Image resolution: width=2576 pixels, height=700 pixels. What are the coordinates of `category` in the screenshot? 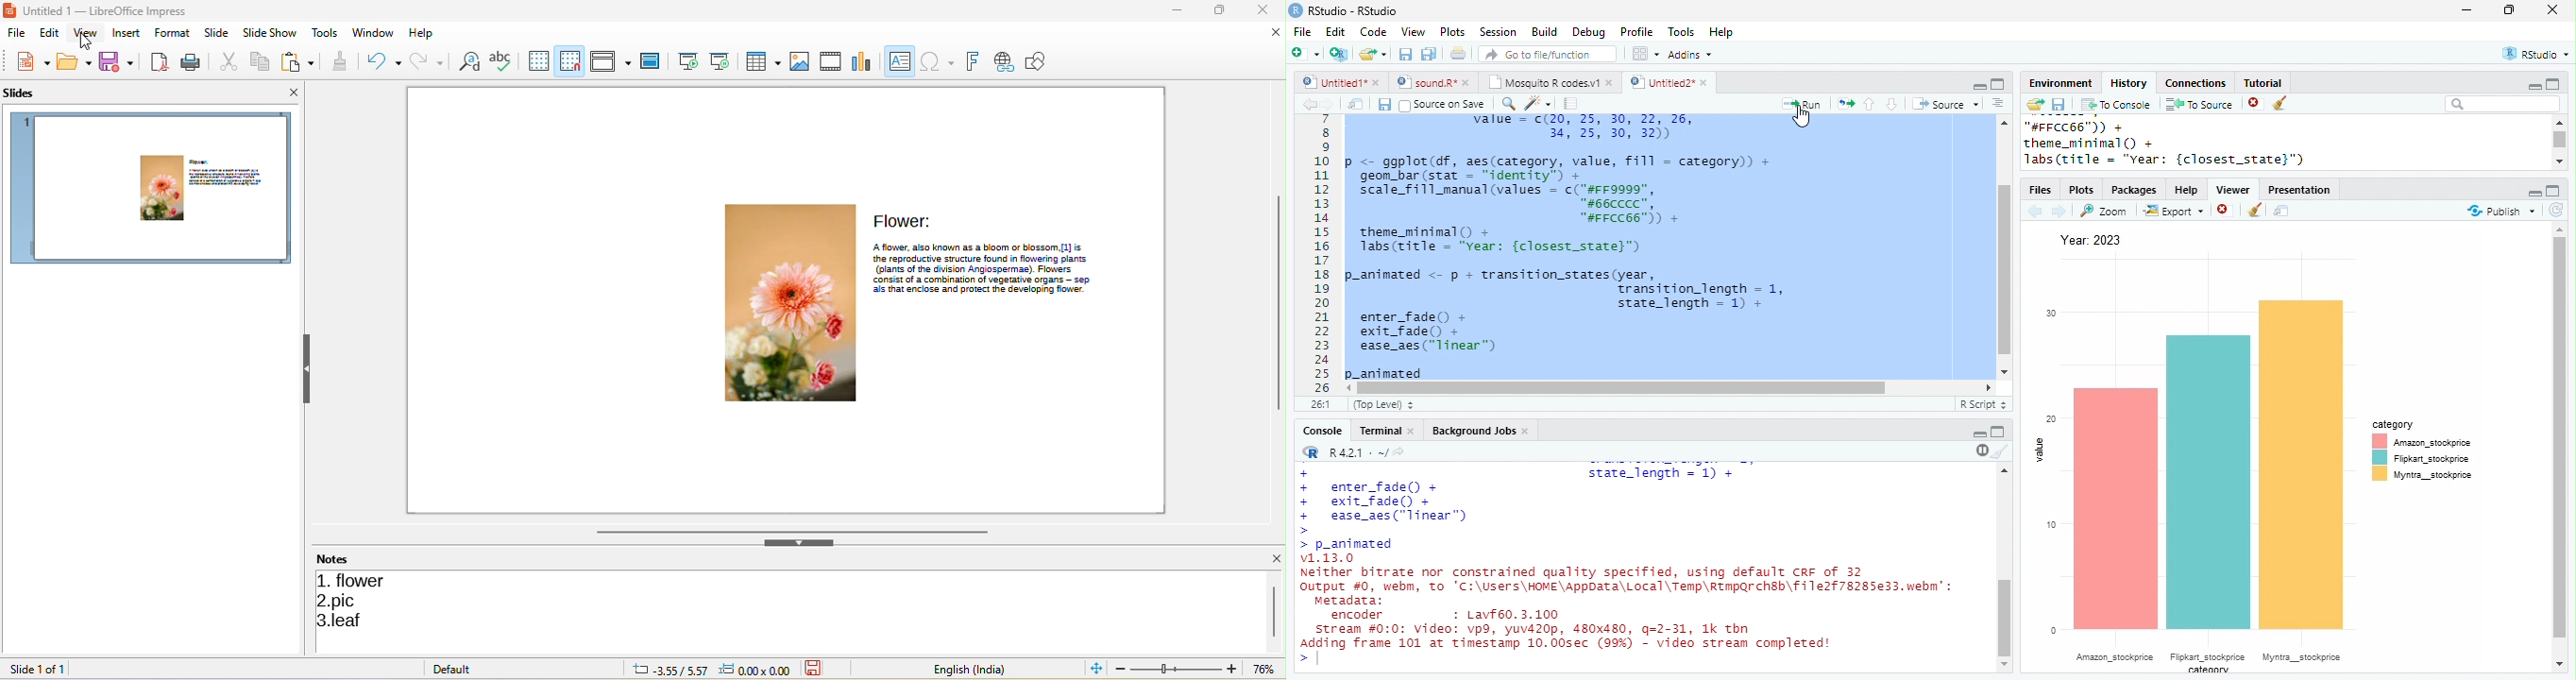 It's located at (2398, 424).